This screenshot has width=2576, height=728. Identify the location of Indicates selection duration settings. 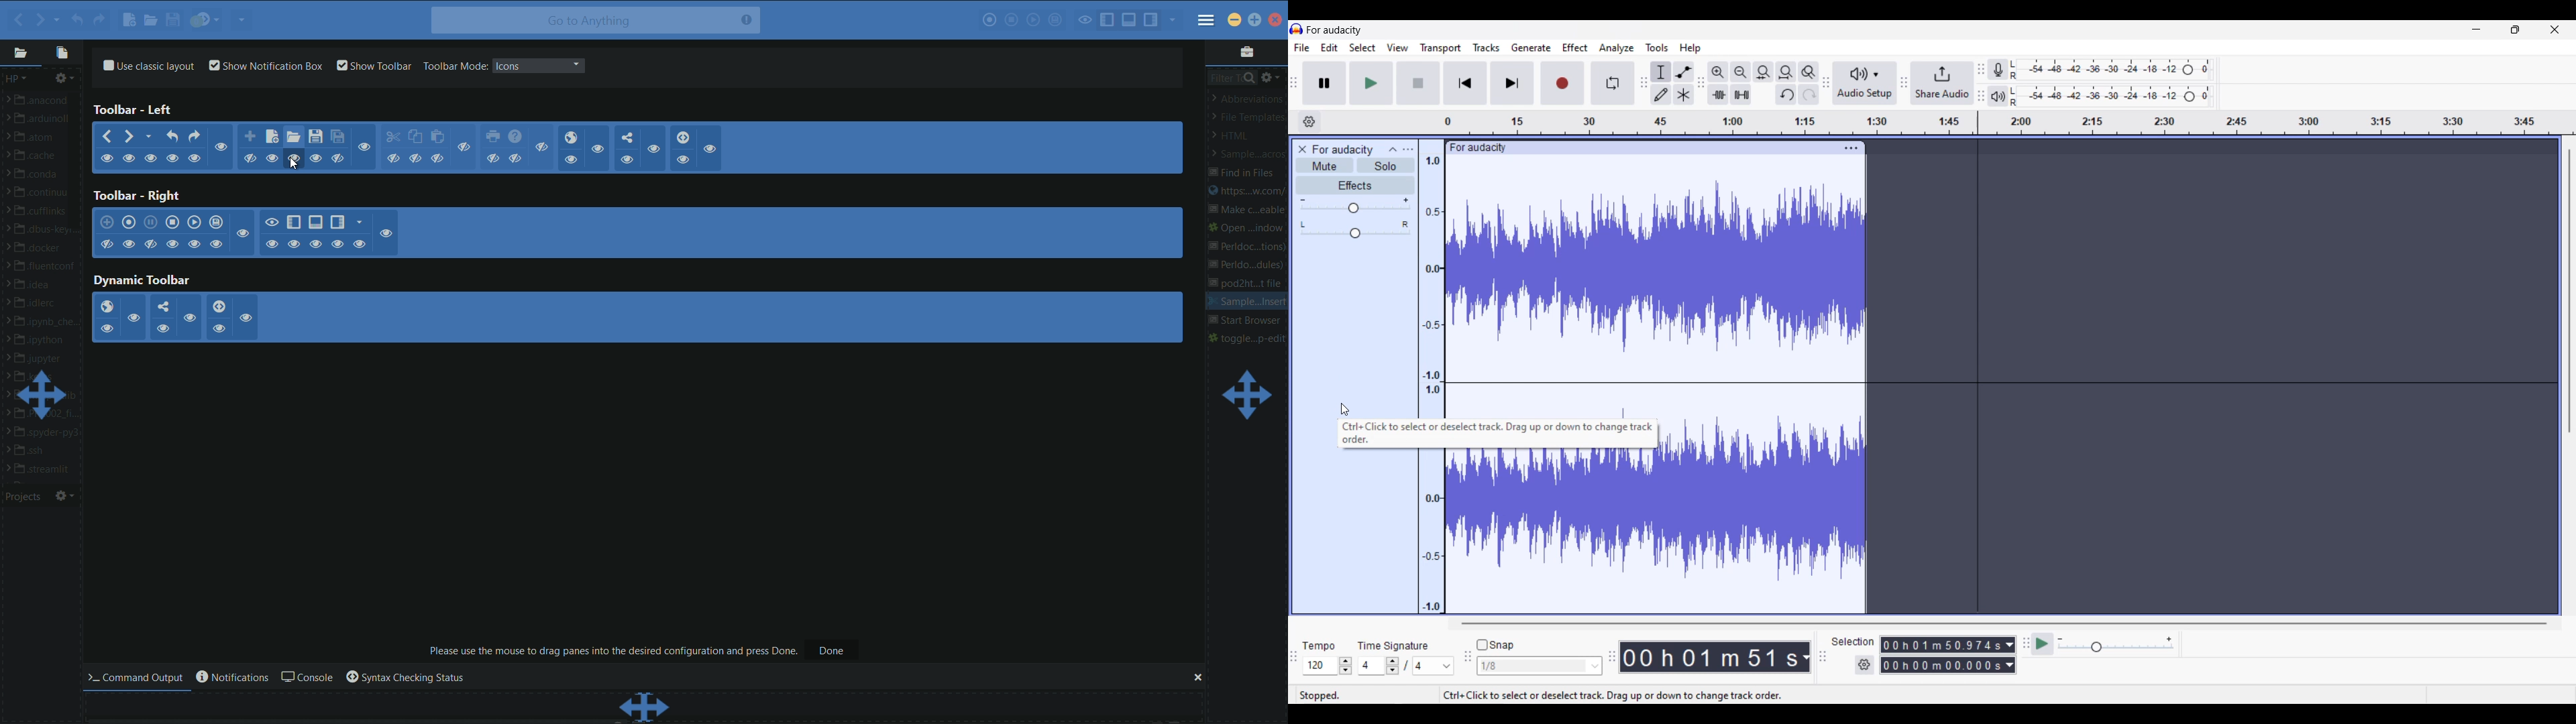
(1853, 642).